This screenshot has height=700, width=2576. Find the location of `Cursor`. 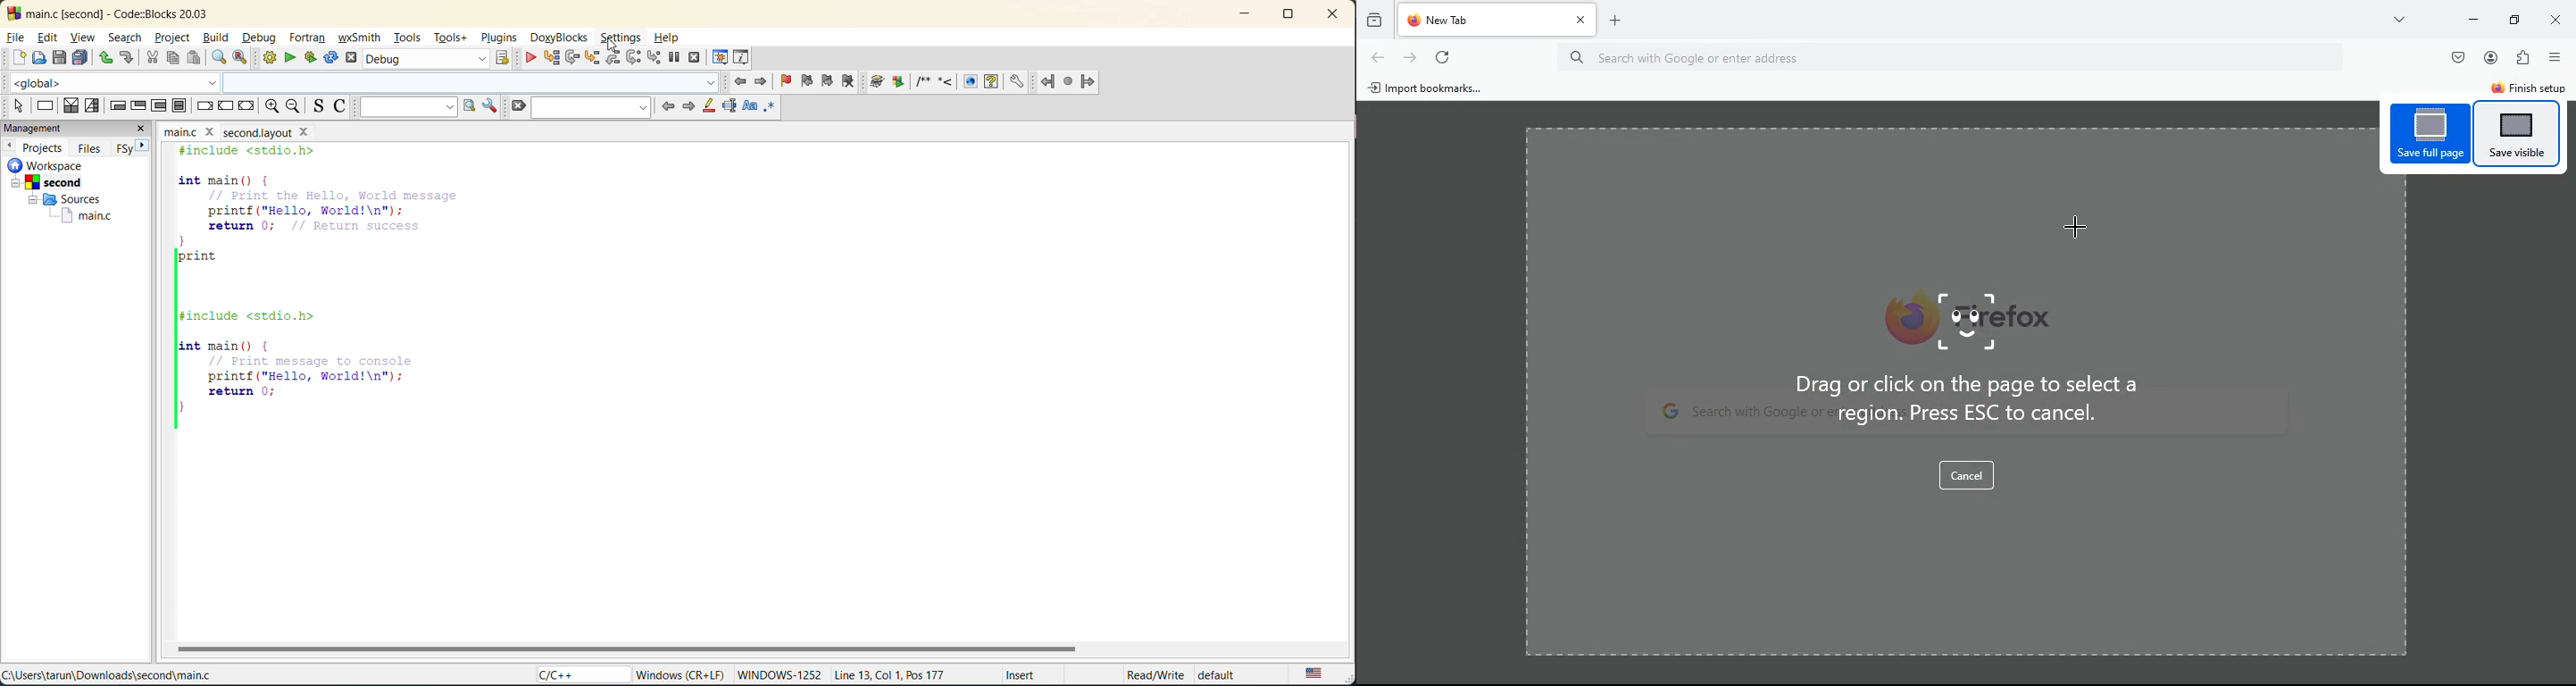

Cursor is located at coordinates (2076, 228).